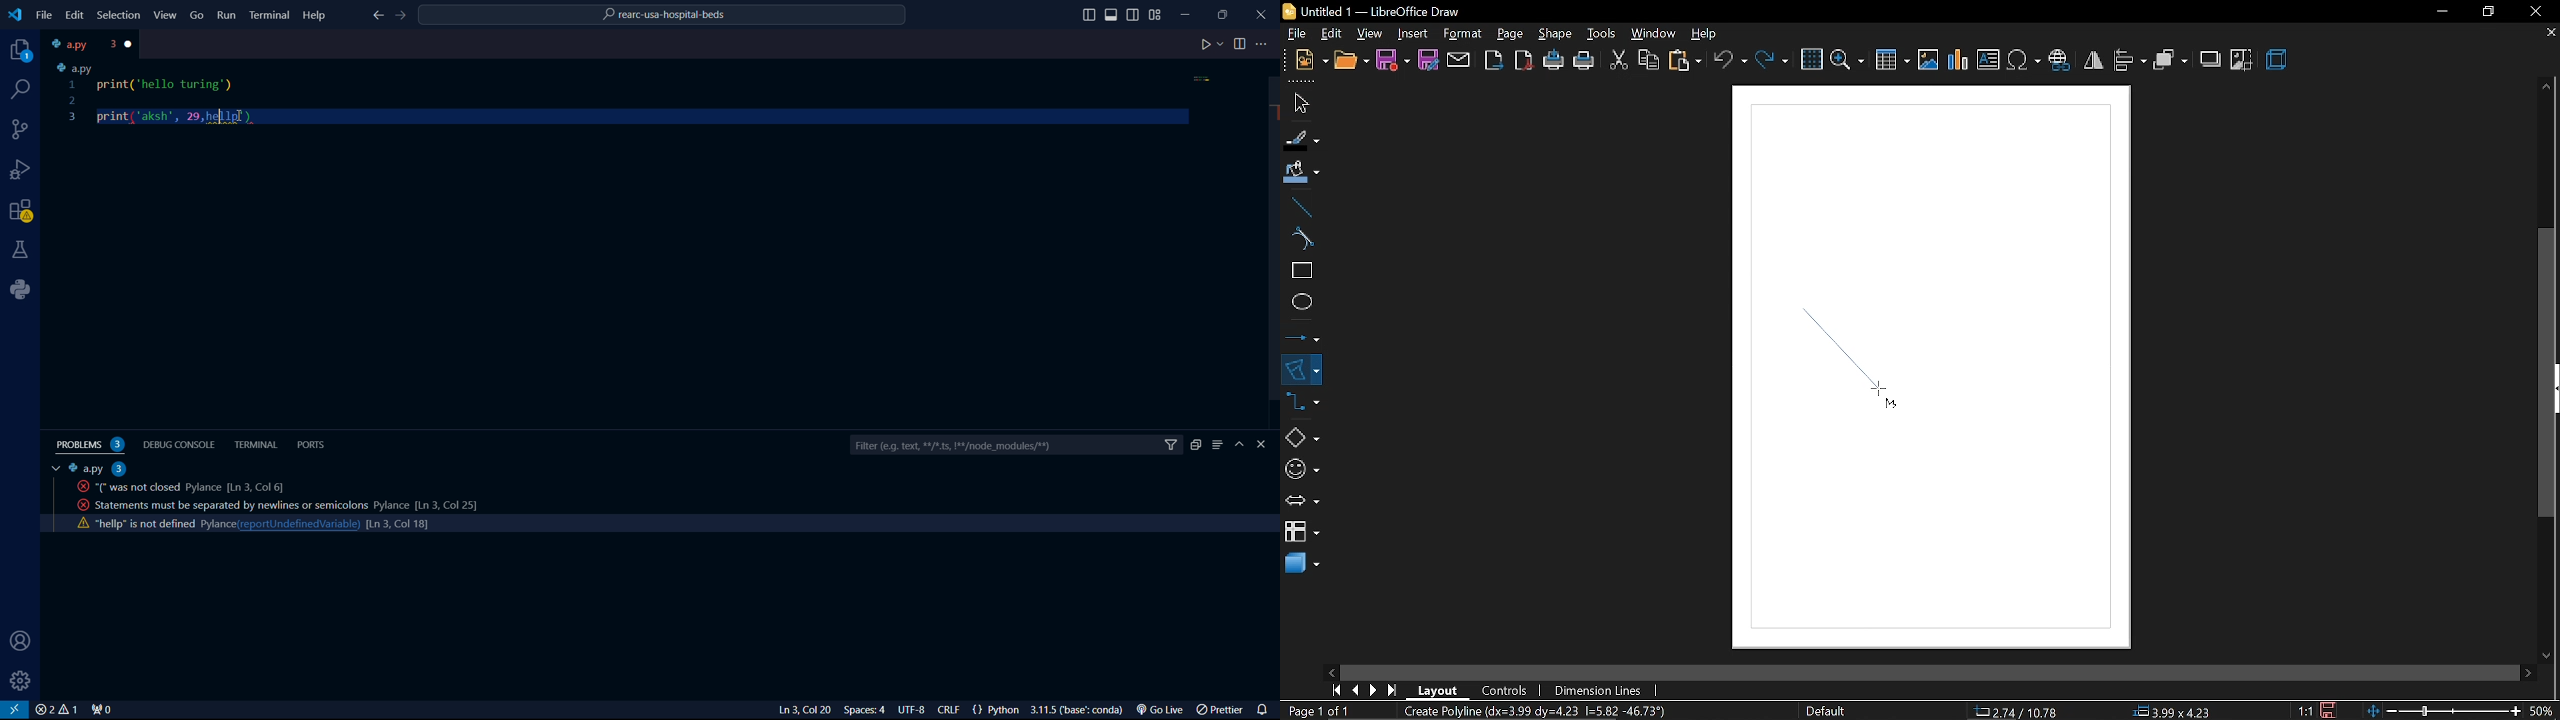 The height and width of the screenshot is (728, 2576). What do you see at coordinates (2310, 710) in the screenshot?
I see `scaling factor` at bounding box center [2310, 710].